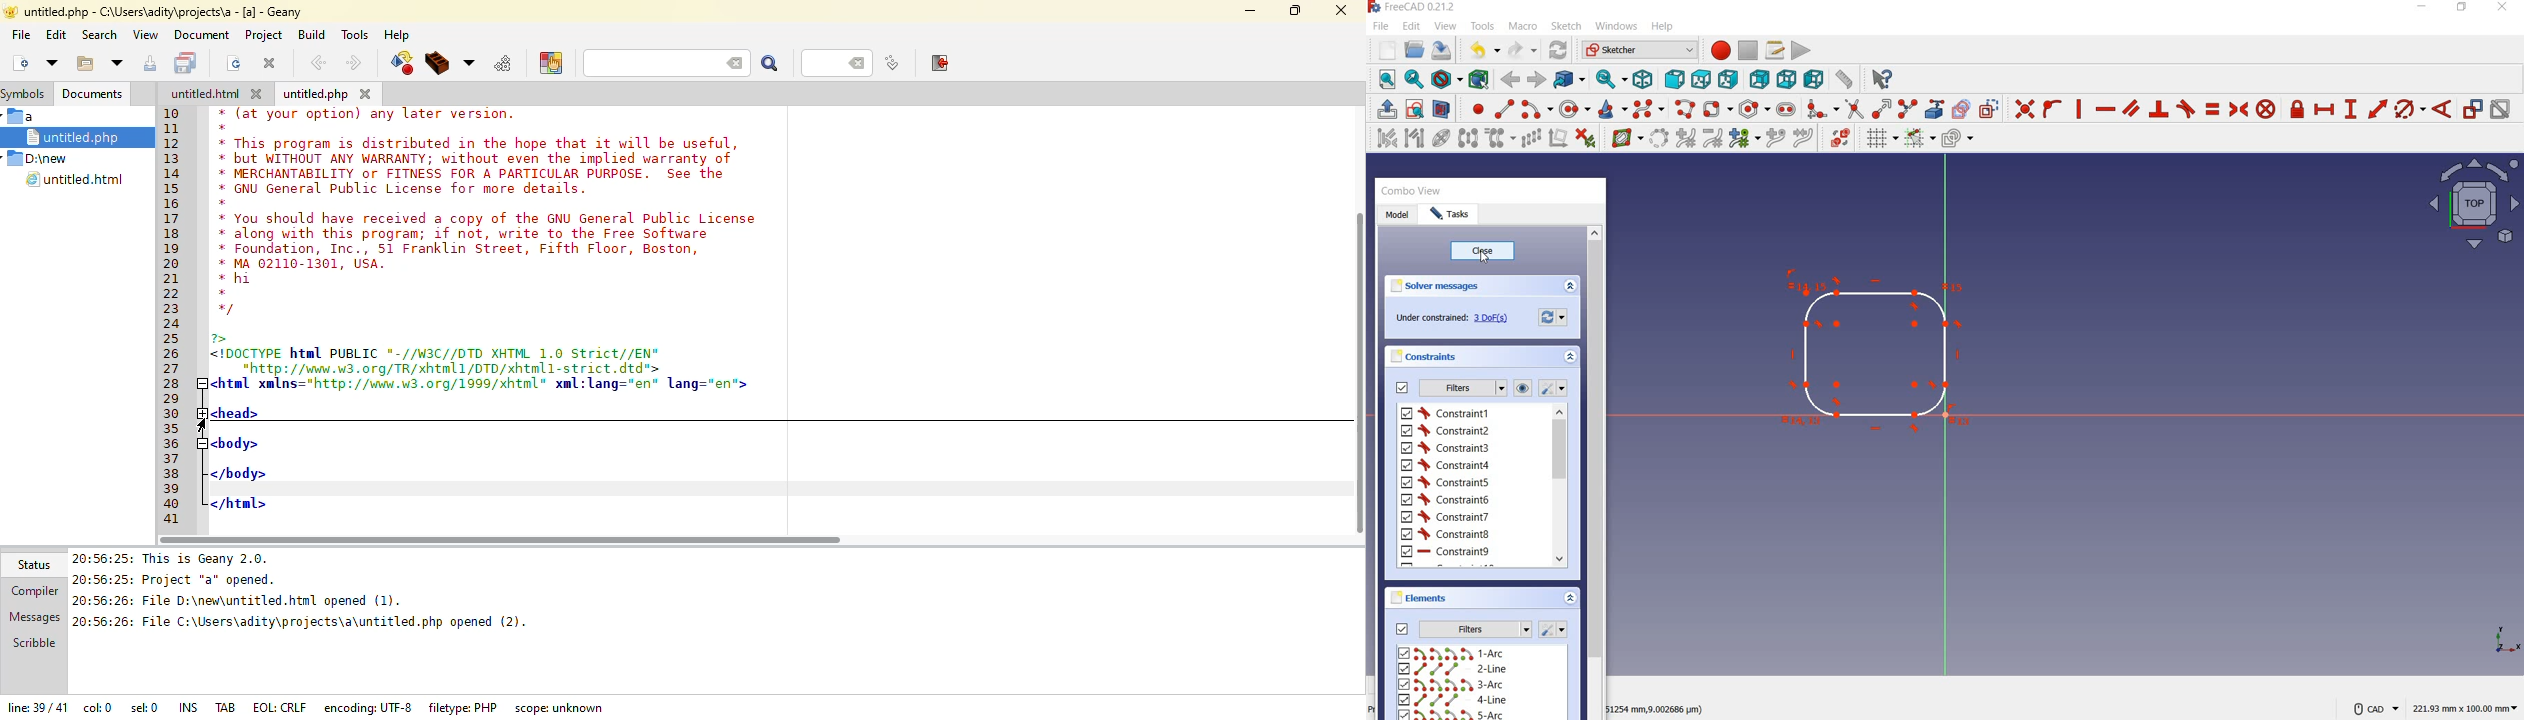  I want to click on scrollbar, so click(1595, 472).